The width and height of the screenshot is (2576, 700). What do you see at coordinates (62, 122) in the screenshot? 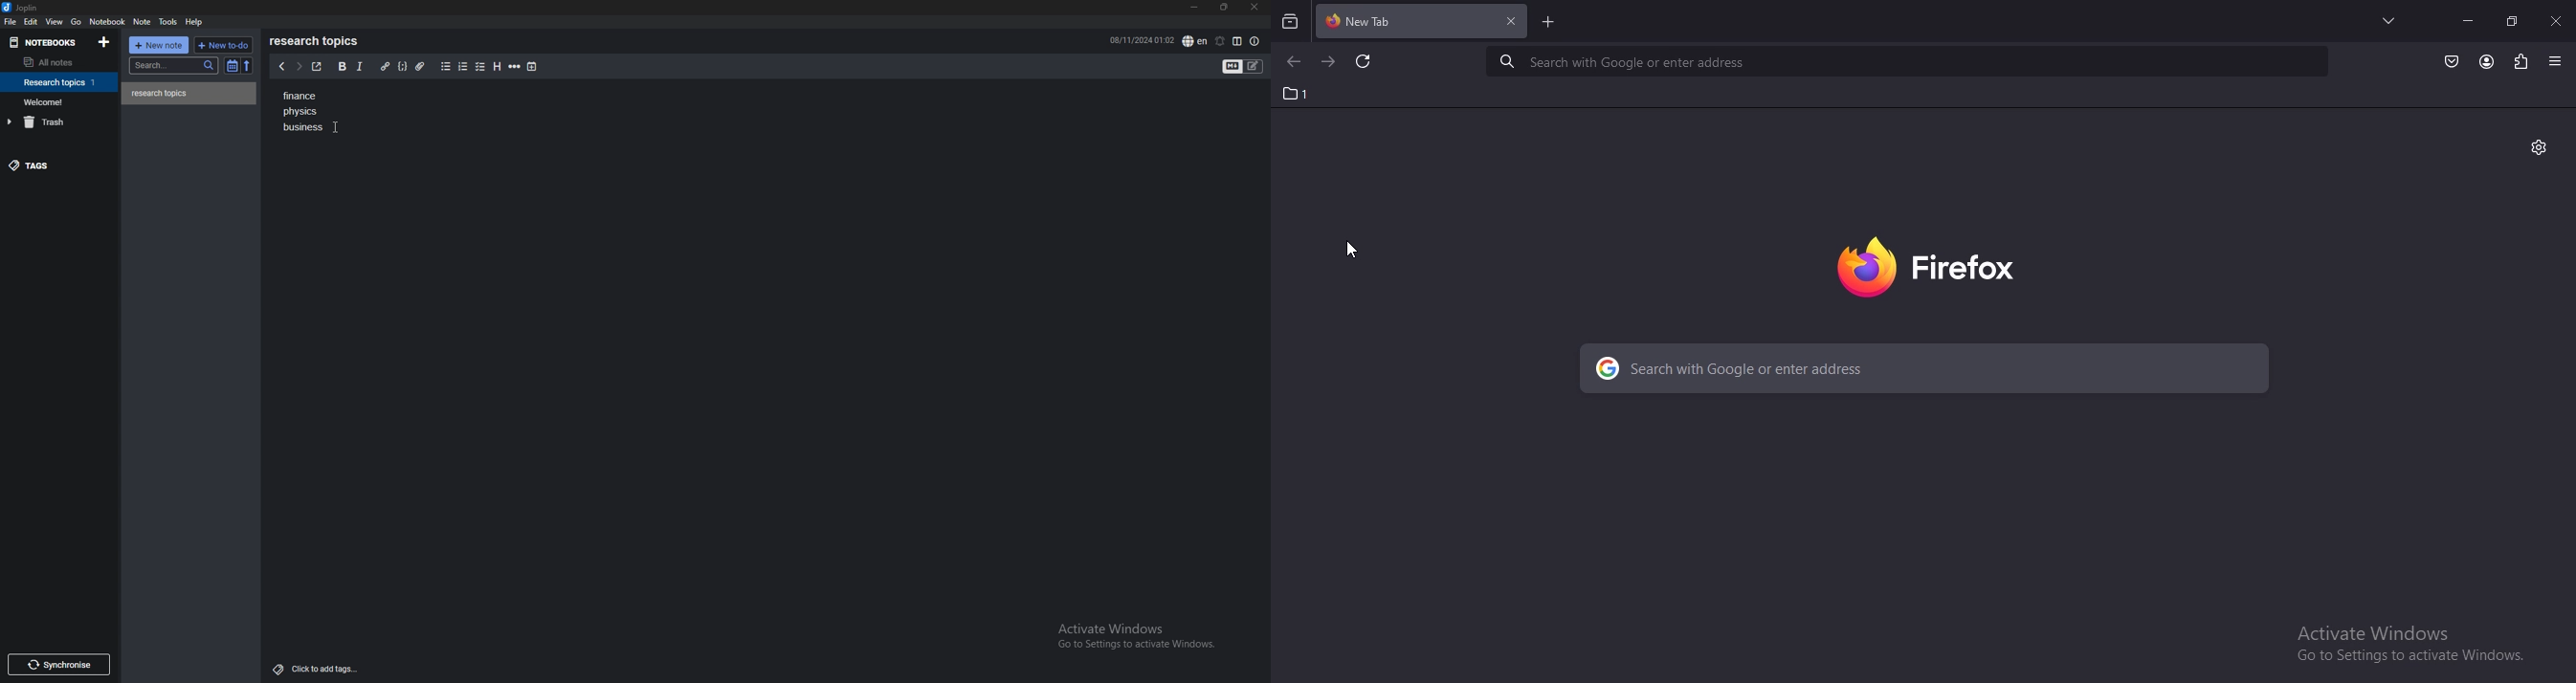
I see `trash` at bounding box center [62, 122].